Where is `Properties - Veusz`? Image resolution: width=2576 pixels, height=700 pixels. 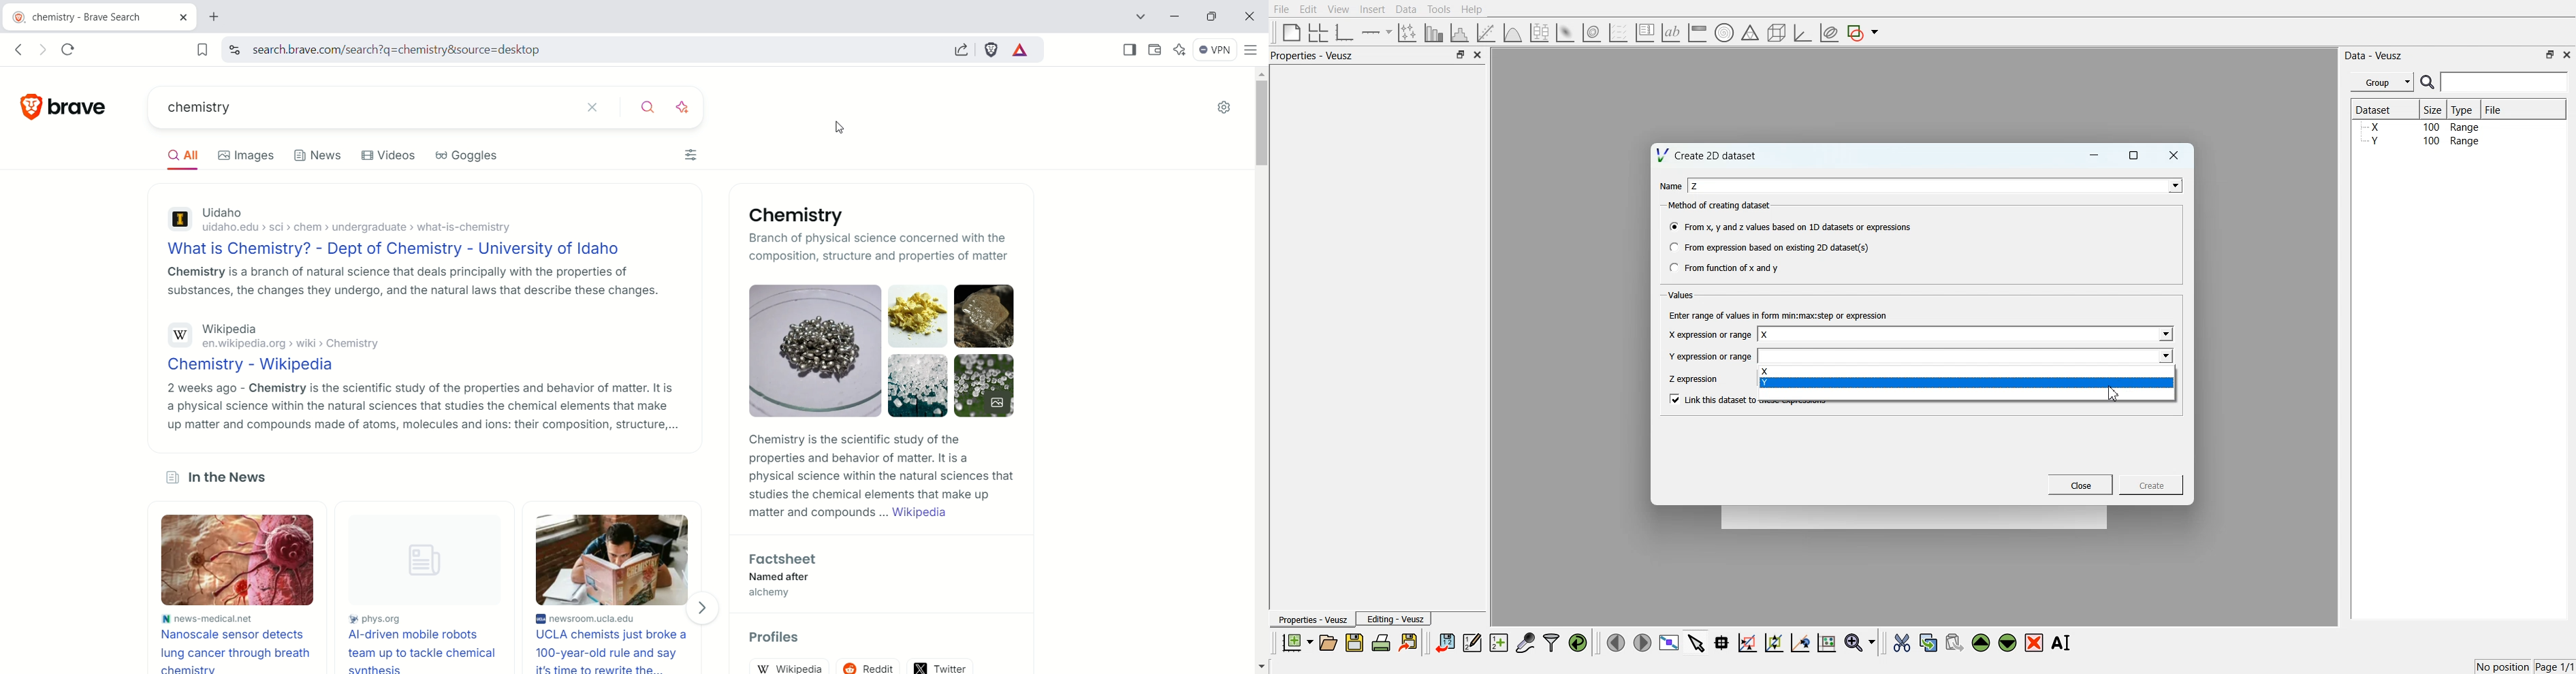
Properties - Veusz is located at coordinates (1311, 619).